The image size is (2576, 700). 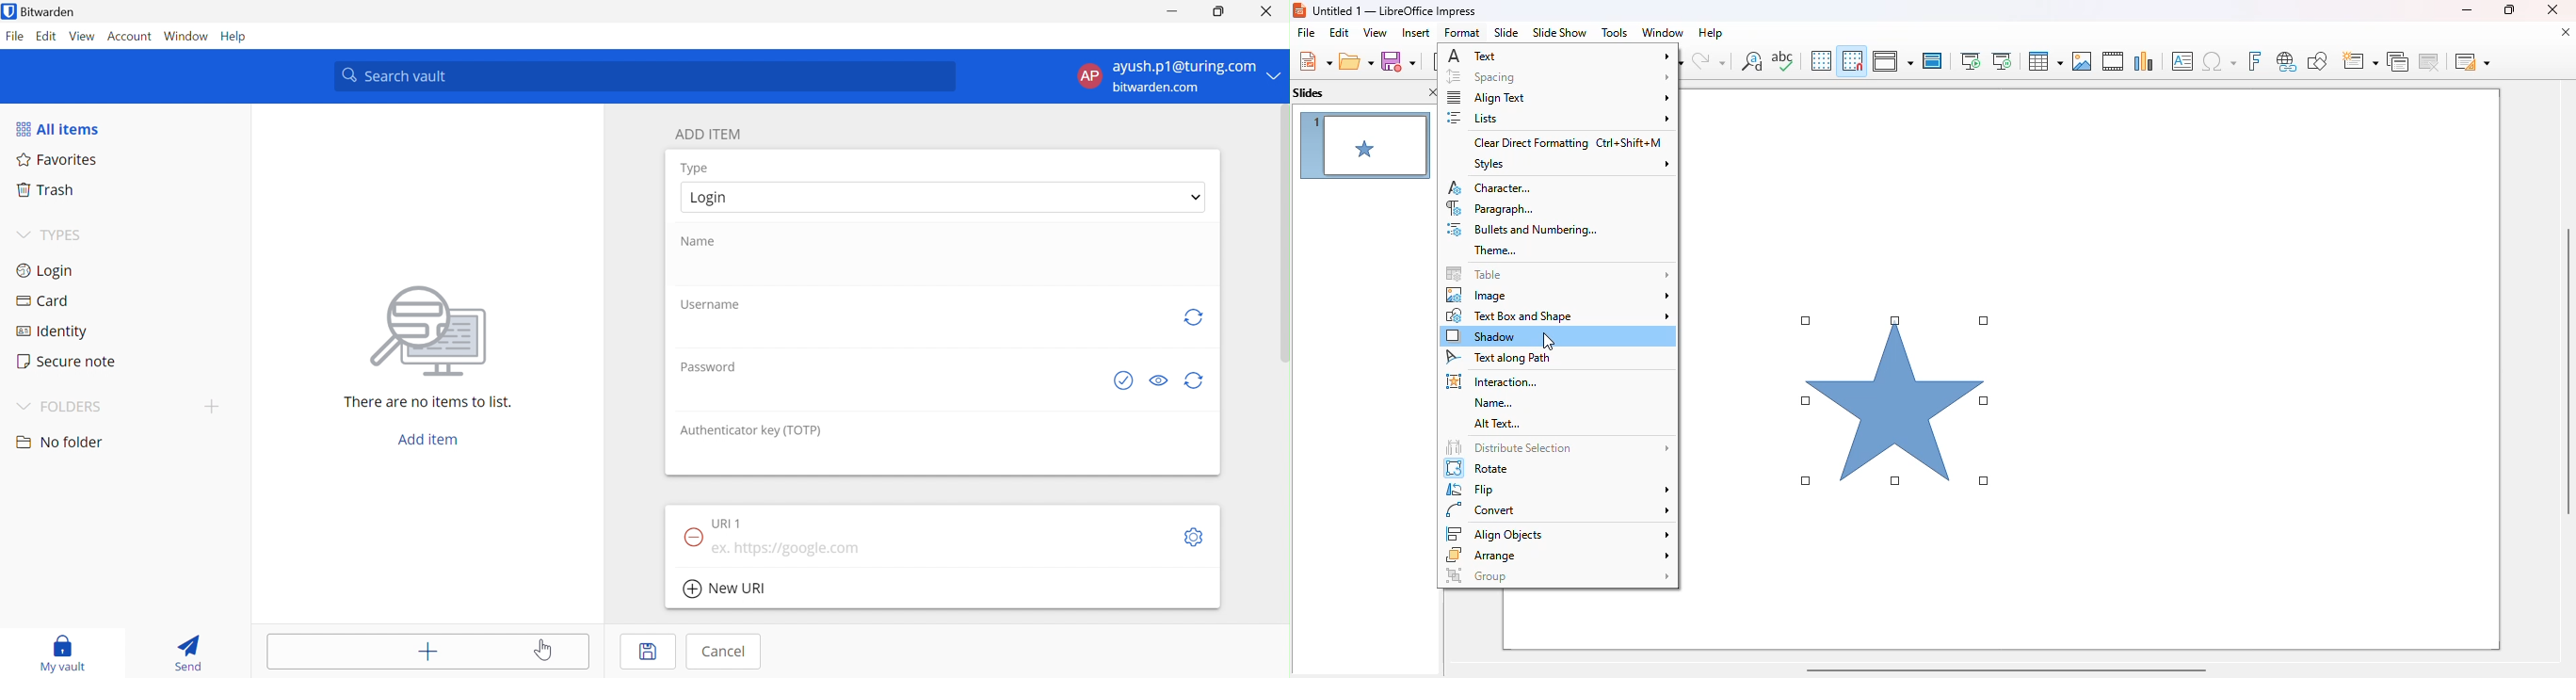 I want to click on Add item, so click(x=428, y=652).